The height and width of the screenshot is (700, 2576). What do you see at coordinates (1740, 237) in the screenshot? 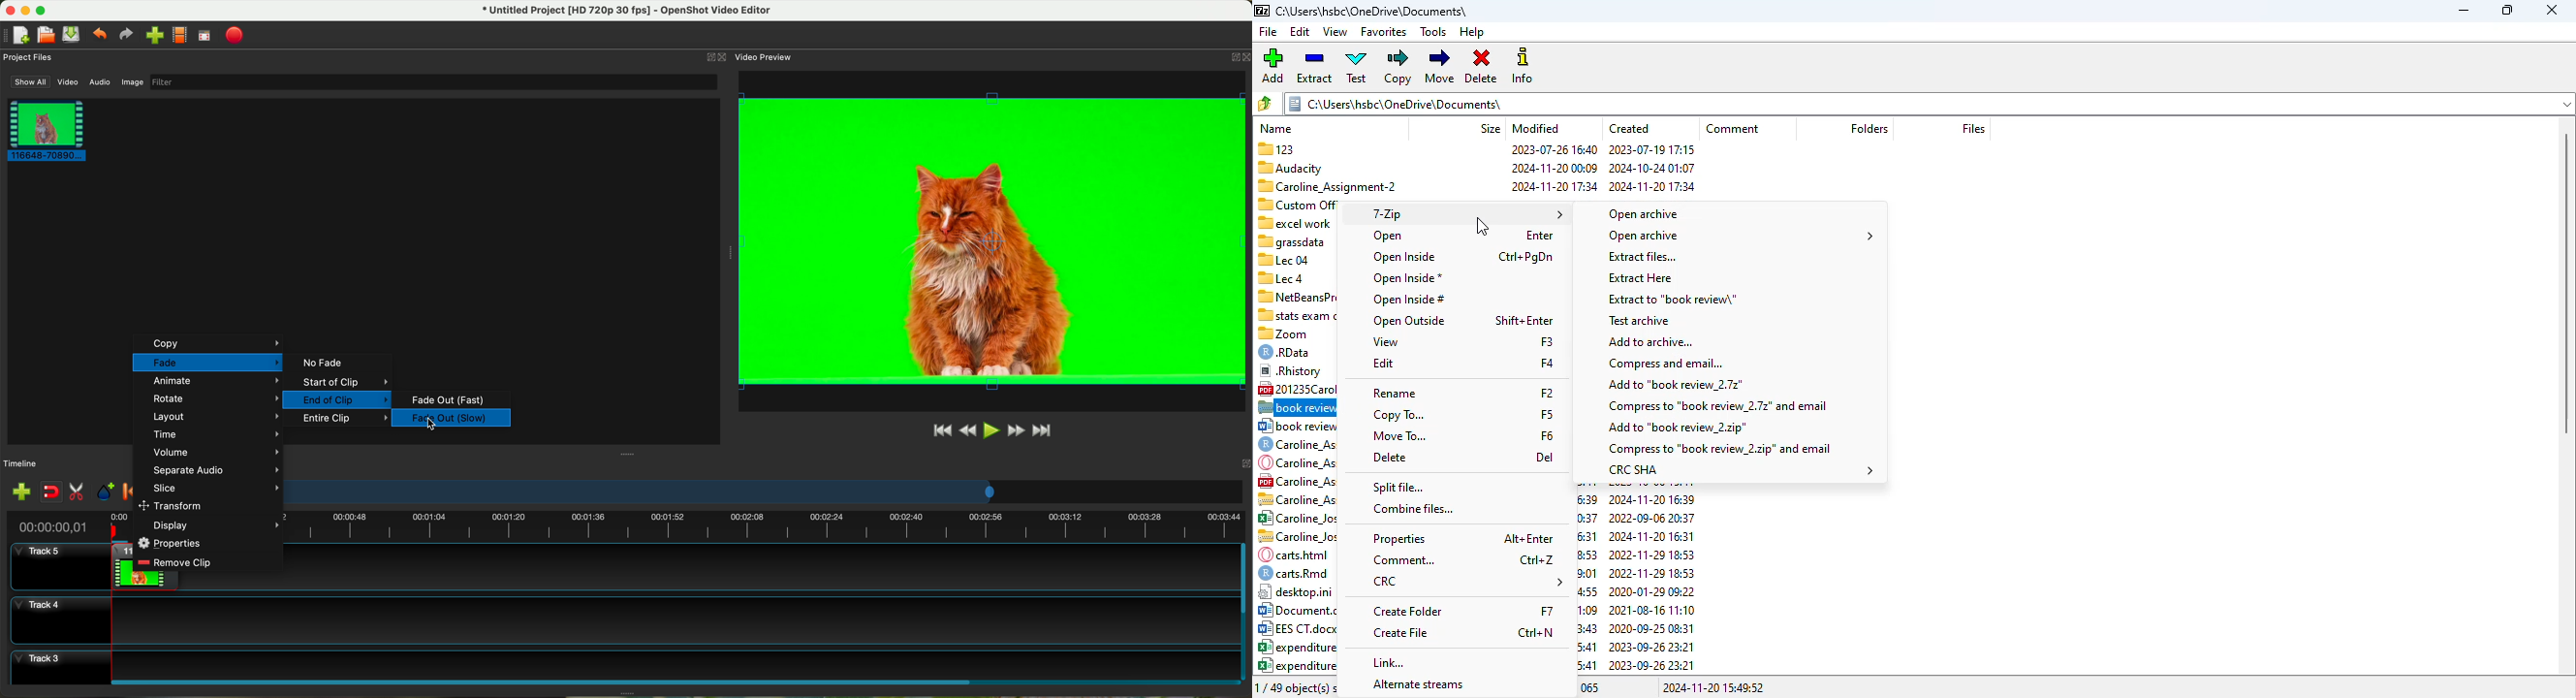
I see `open archive` at bounding box center [1740, 237].